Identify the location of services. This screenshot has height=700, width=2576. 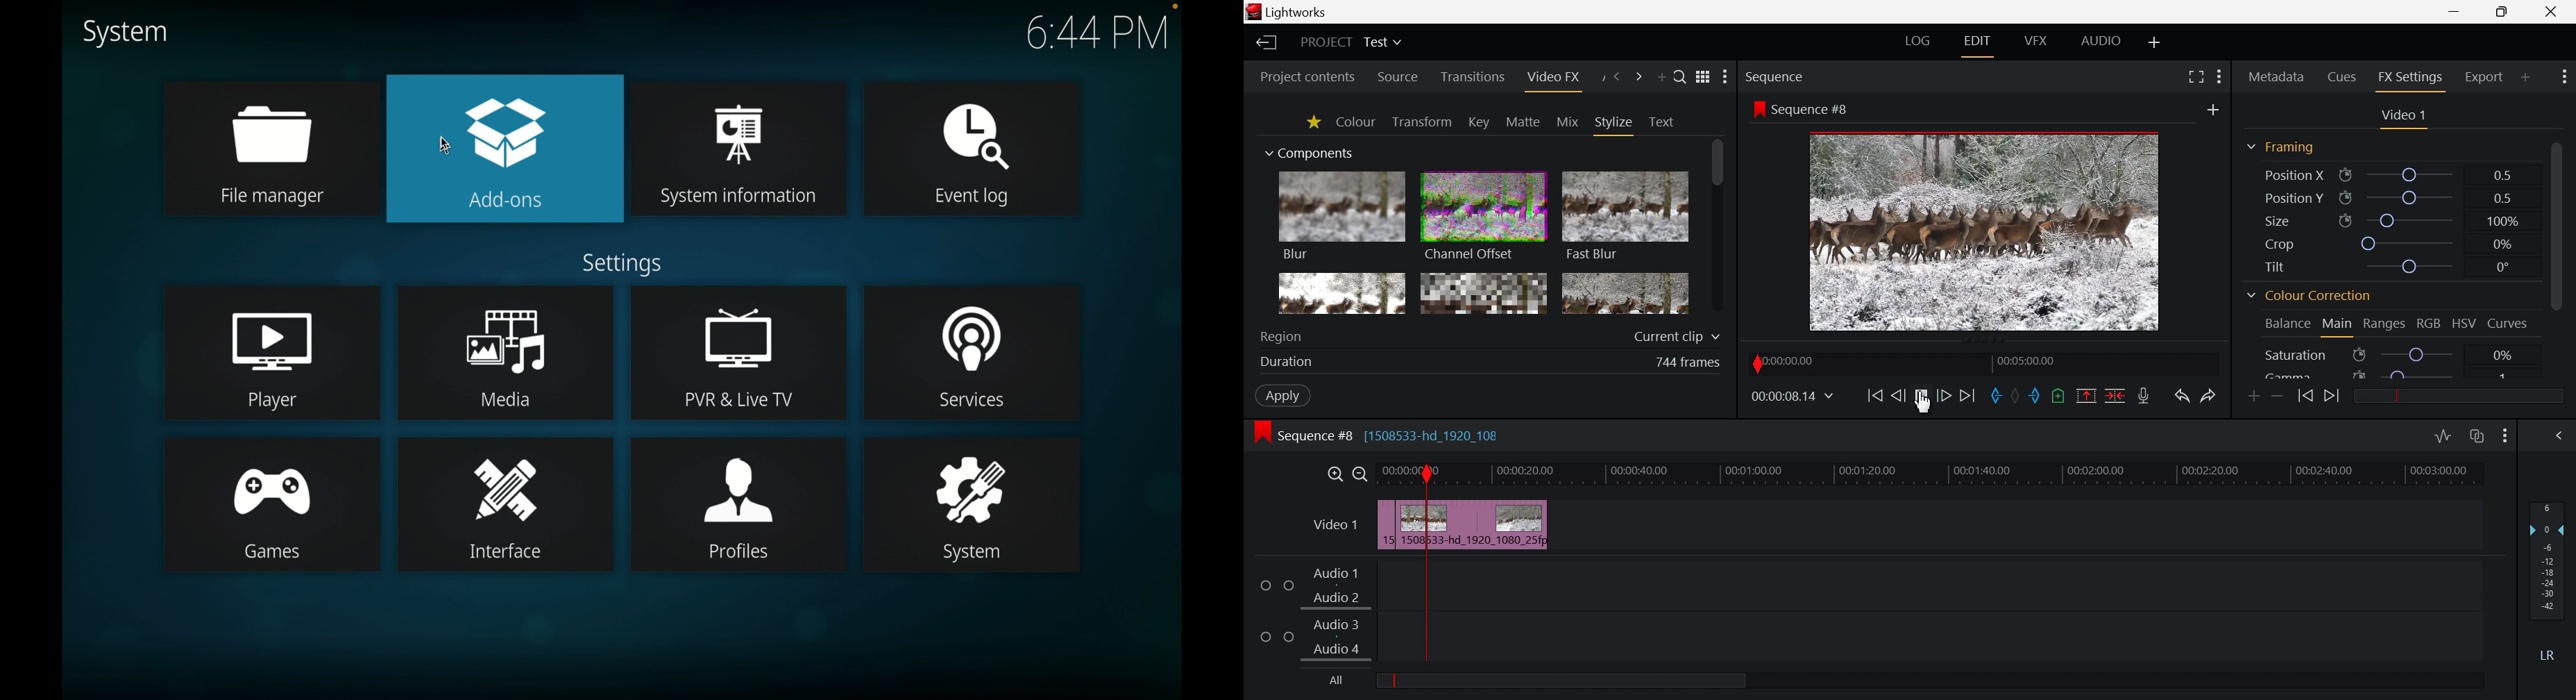
(972, 352).